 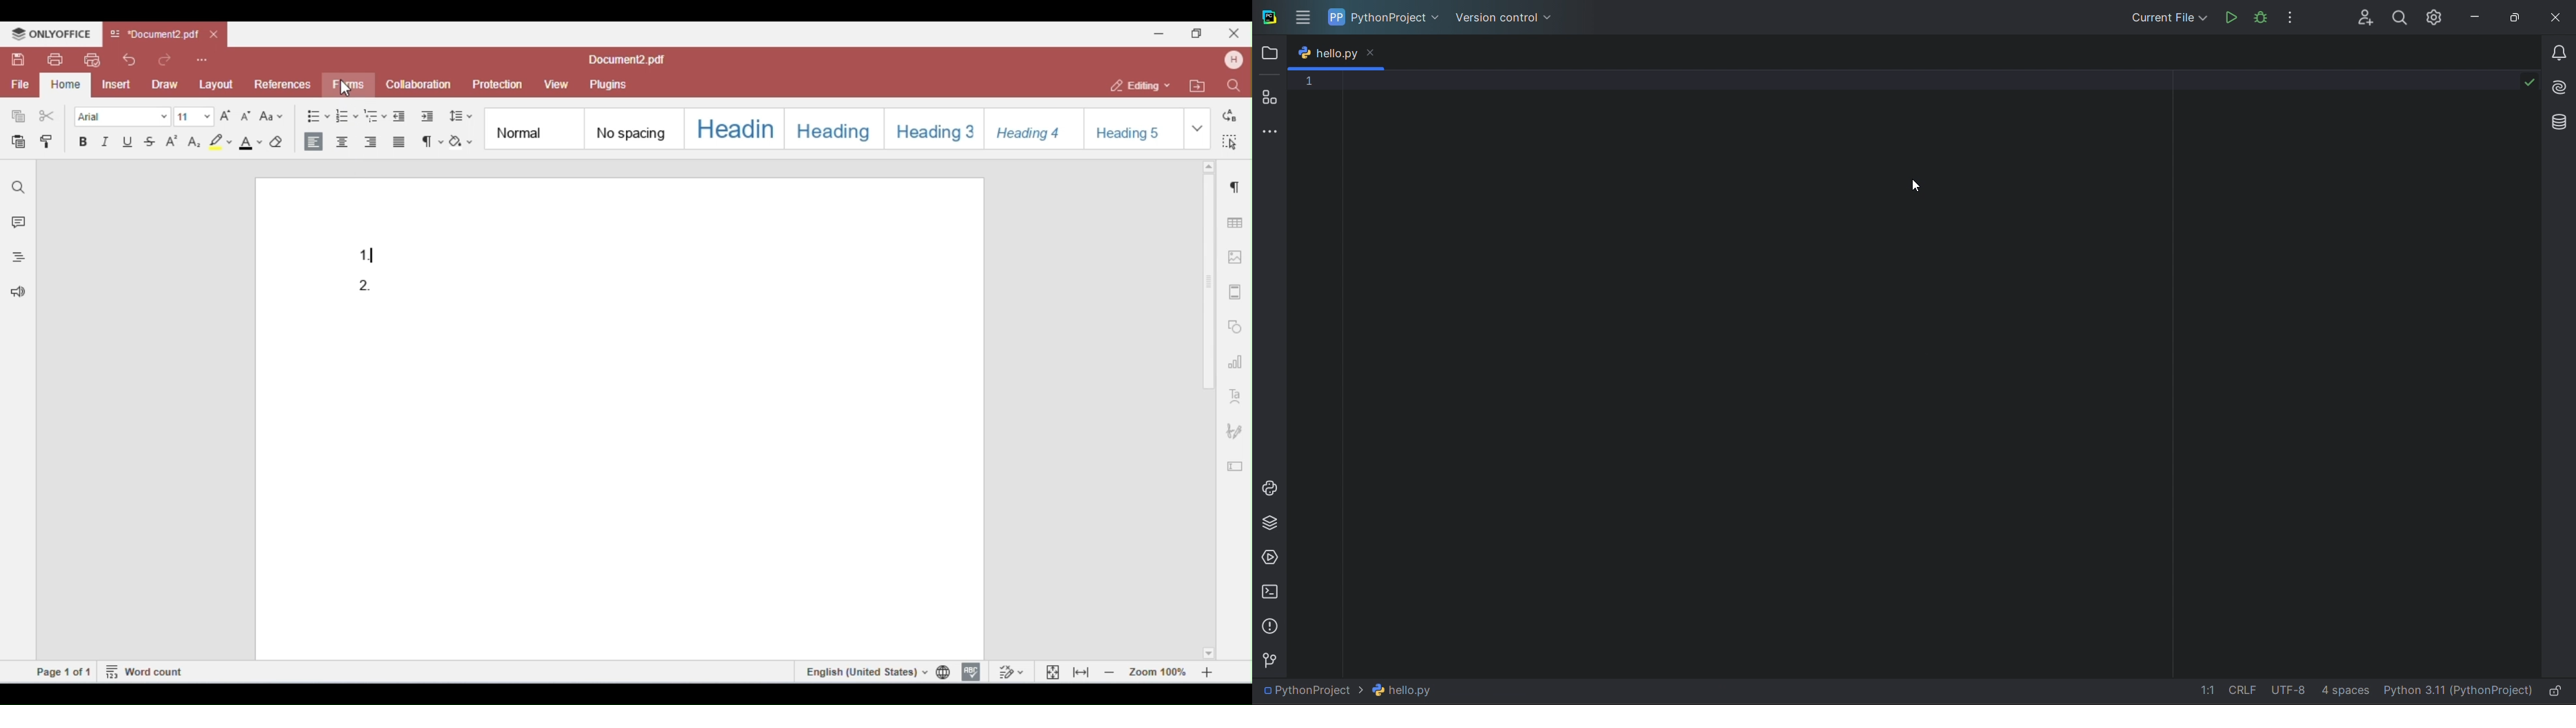 I want to click on notifications, so click(x=2558, y=57).